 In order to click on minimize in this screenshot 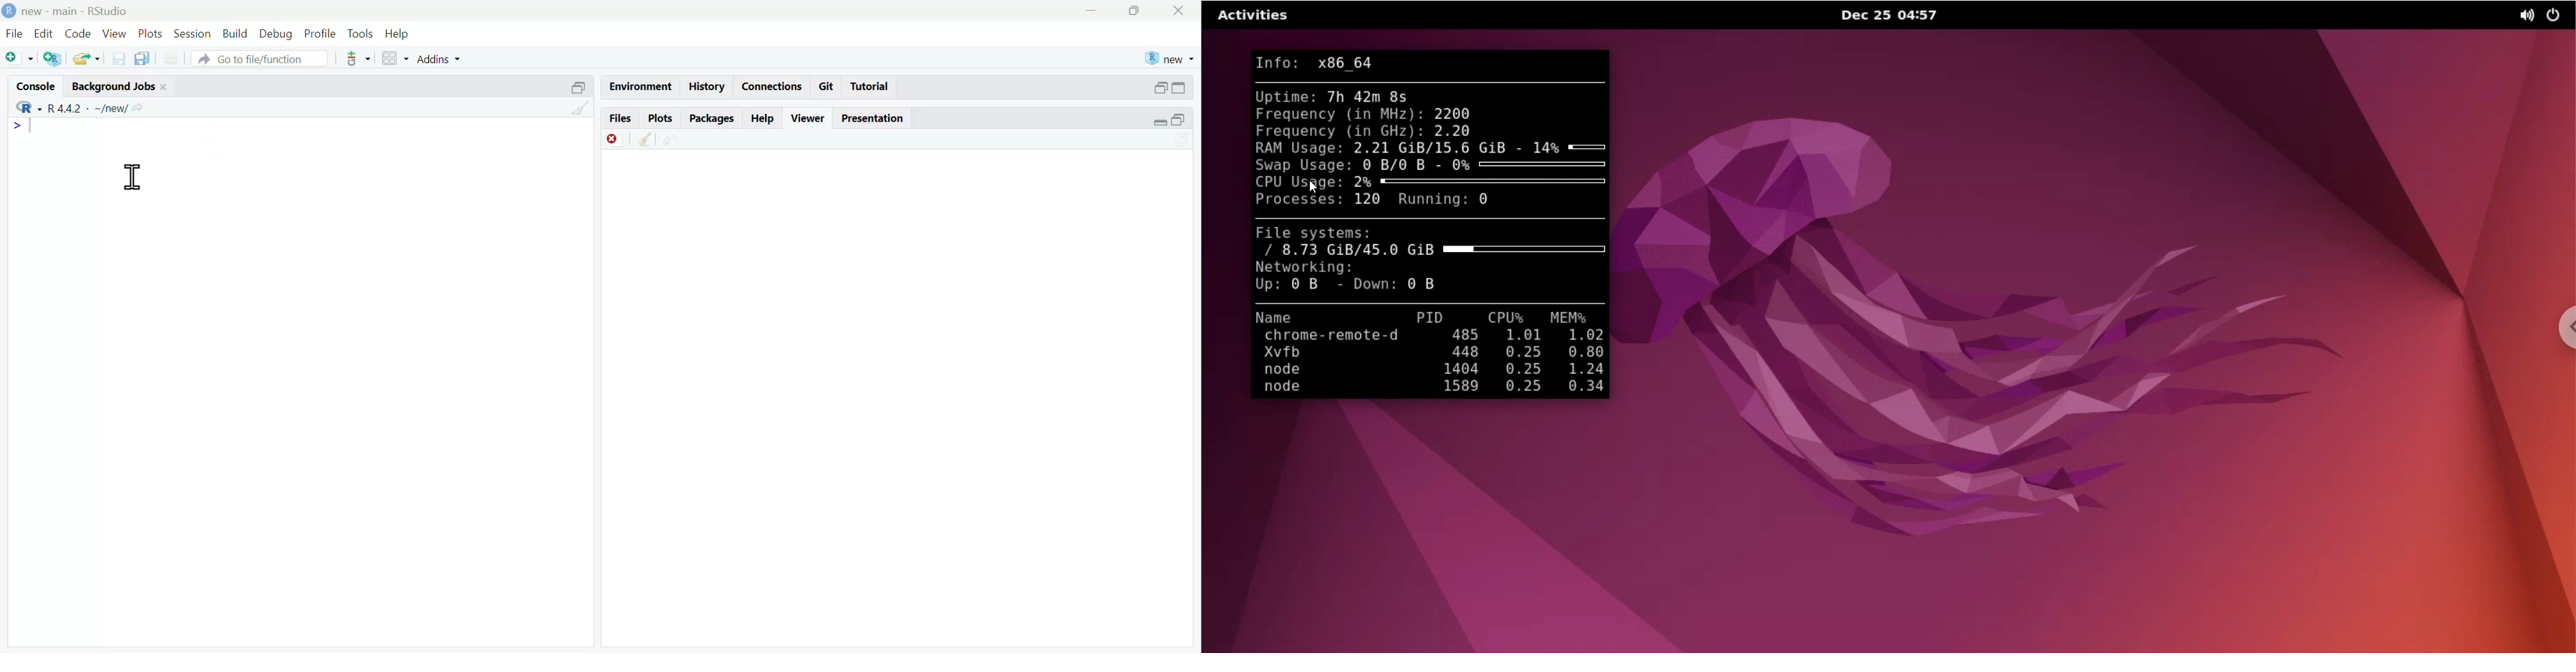, I will do `click(1158, 88)`.